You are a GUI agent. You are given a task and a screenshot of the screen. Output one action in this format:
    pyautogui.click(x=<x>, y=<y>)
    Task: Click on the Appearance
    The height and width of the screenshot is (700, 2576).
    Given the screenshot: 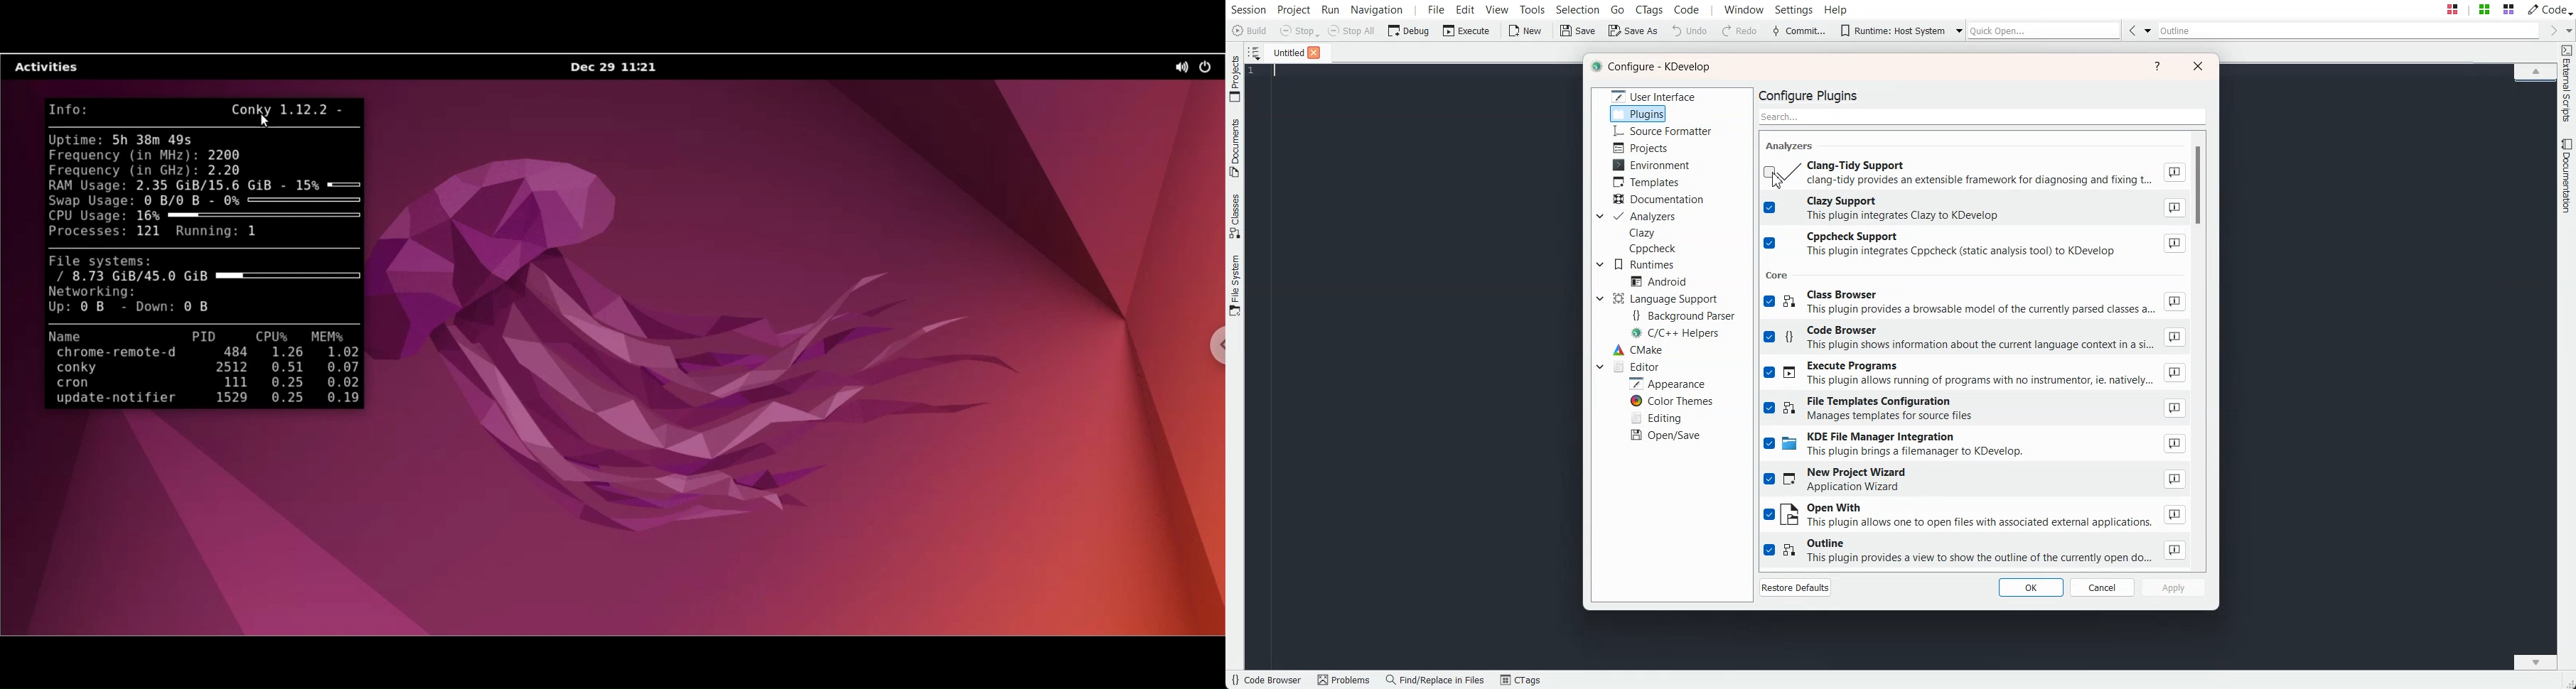 What is the action you would take?
    pyautogui.click(x=1666, y=383)
    